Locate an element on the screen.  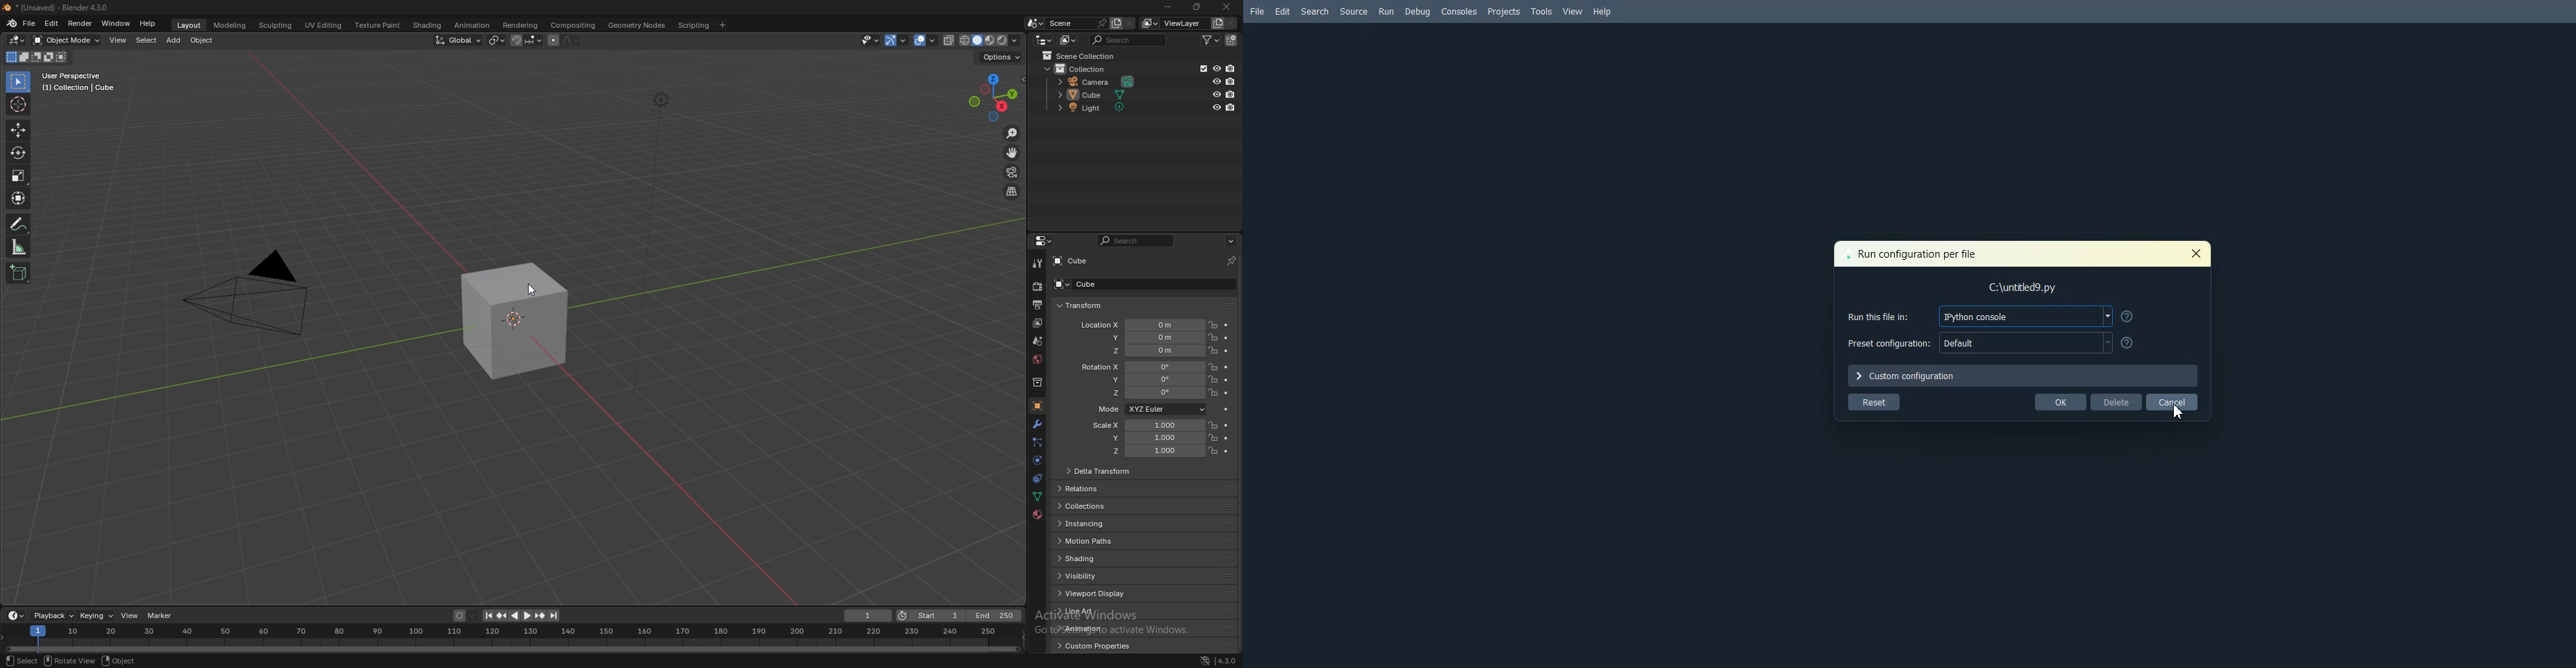
Tools is located at coordinates (1541, 11).